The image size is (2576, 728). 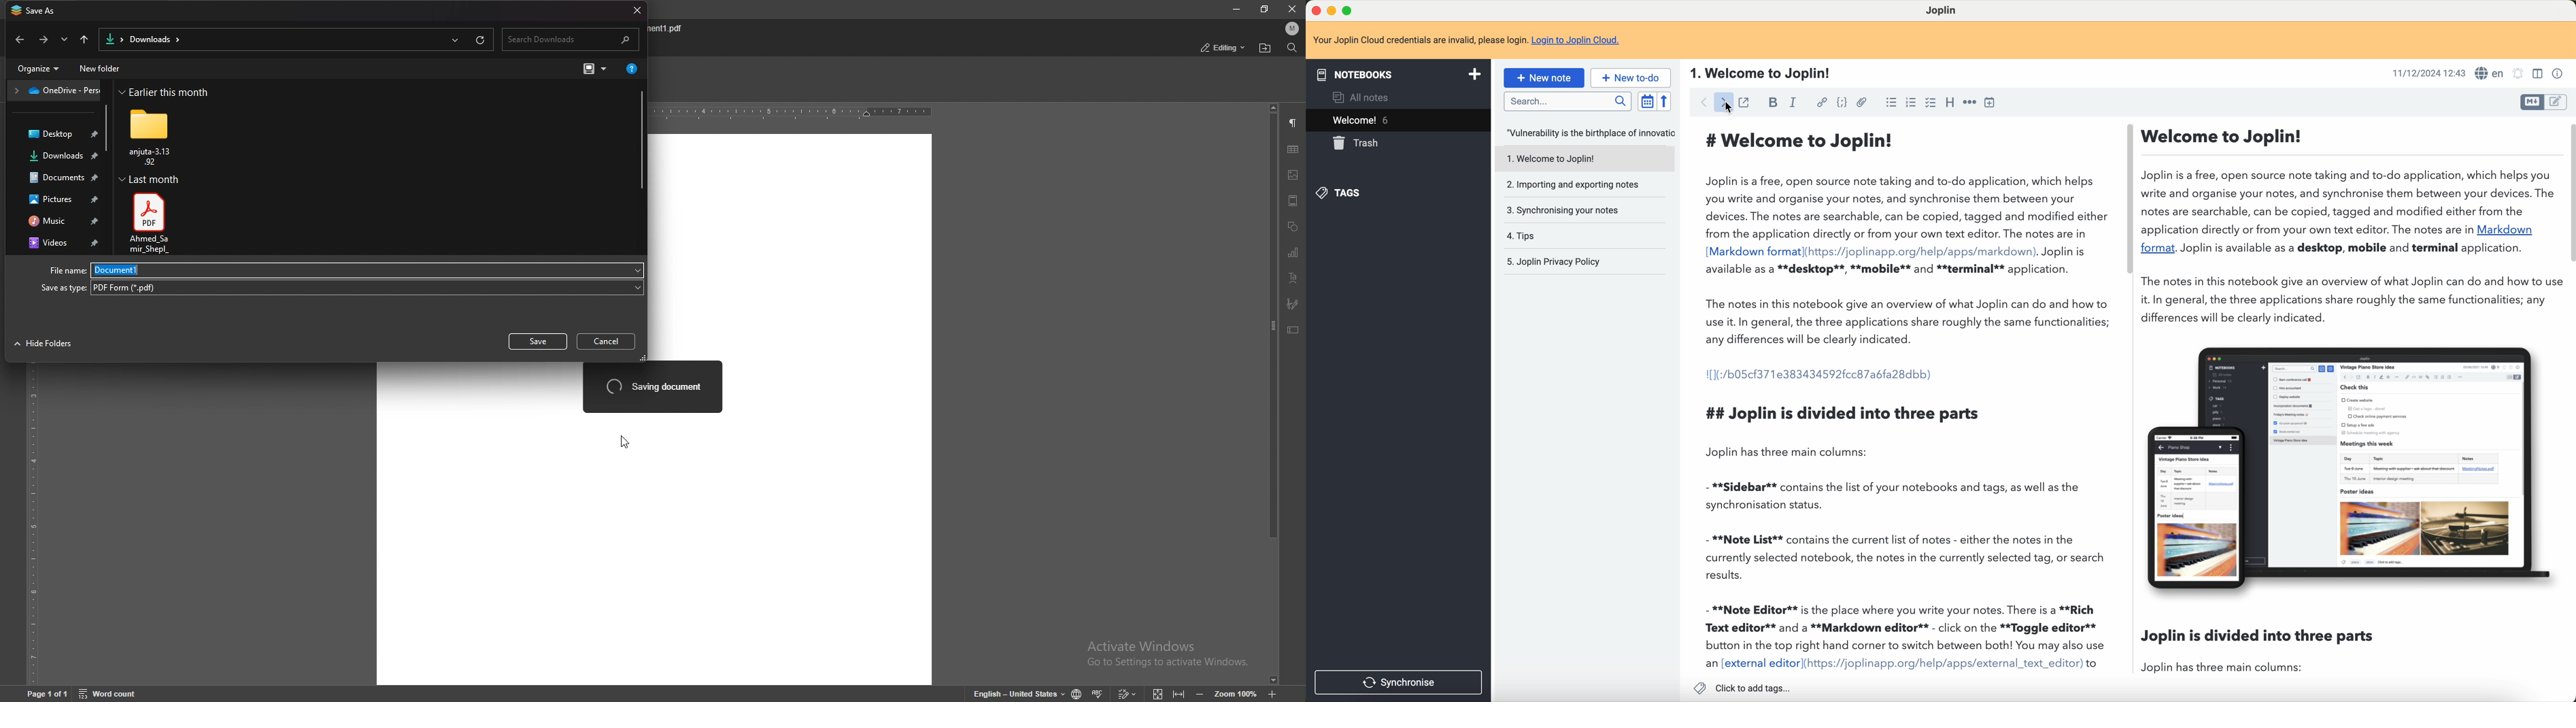 What do you see at coordinates (1356, 144) in the screenshot?
I see `trash` at bounding box center [1356, 144].